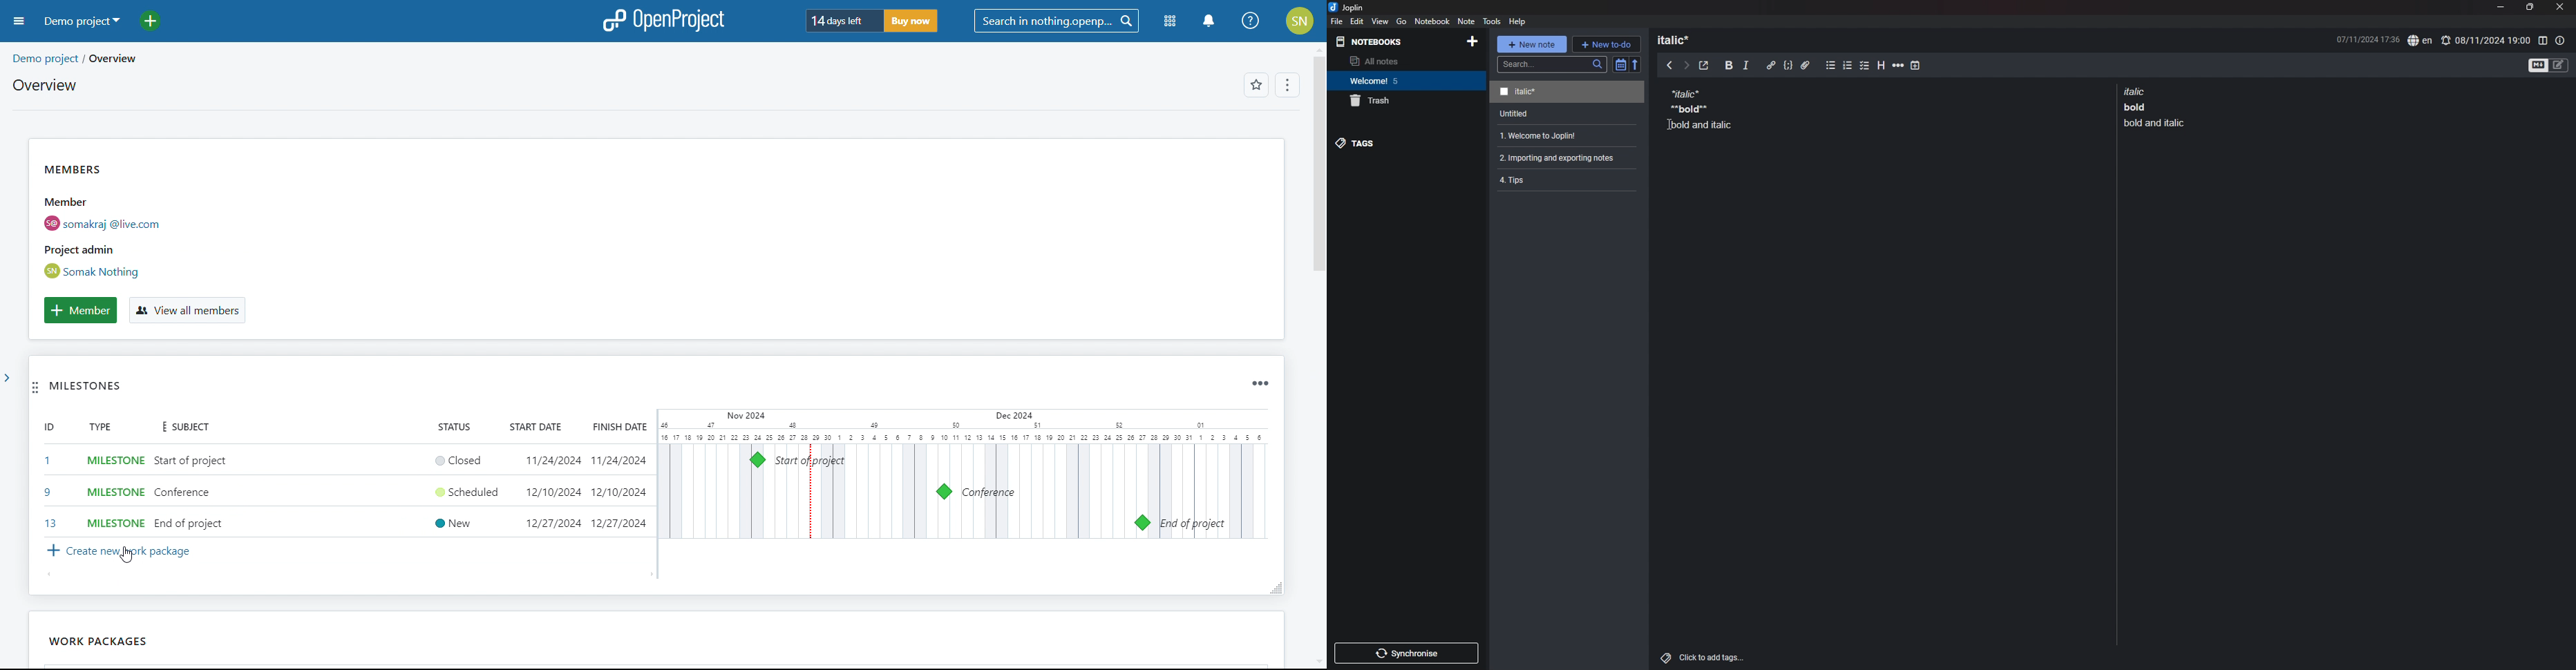 The height and width of the screenshot is (672, 2576). What do you see at coordinates (1562, 179) in the screenshot?
I see `note` at bounding box center [1562, 179].